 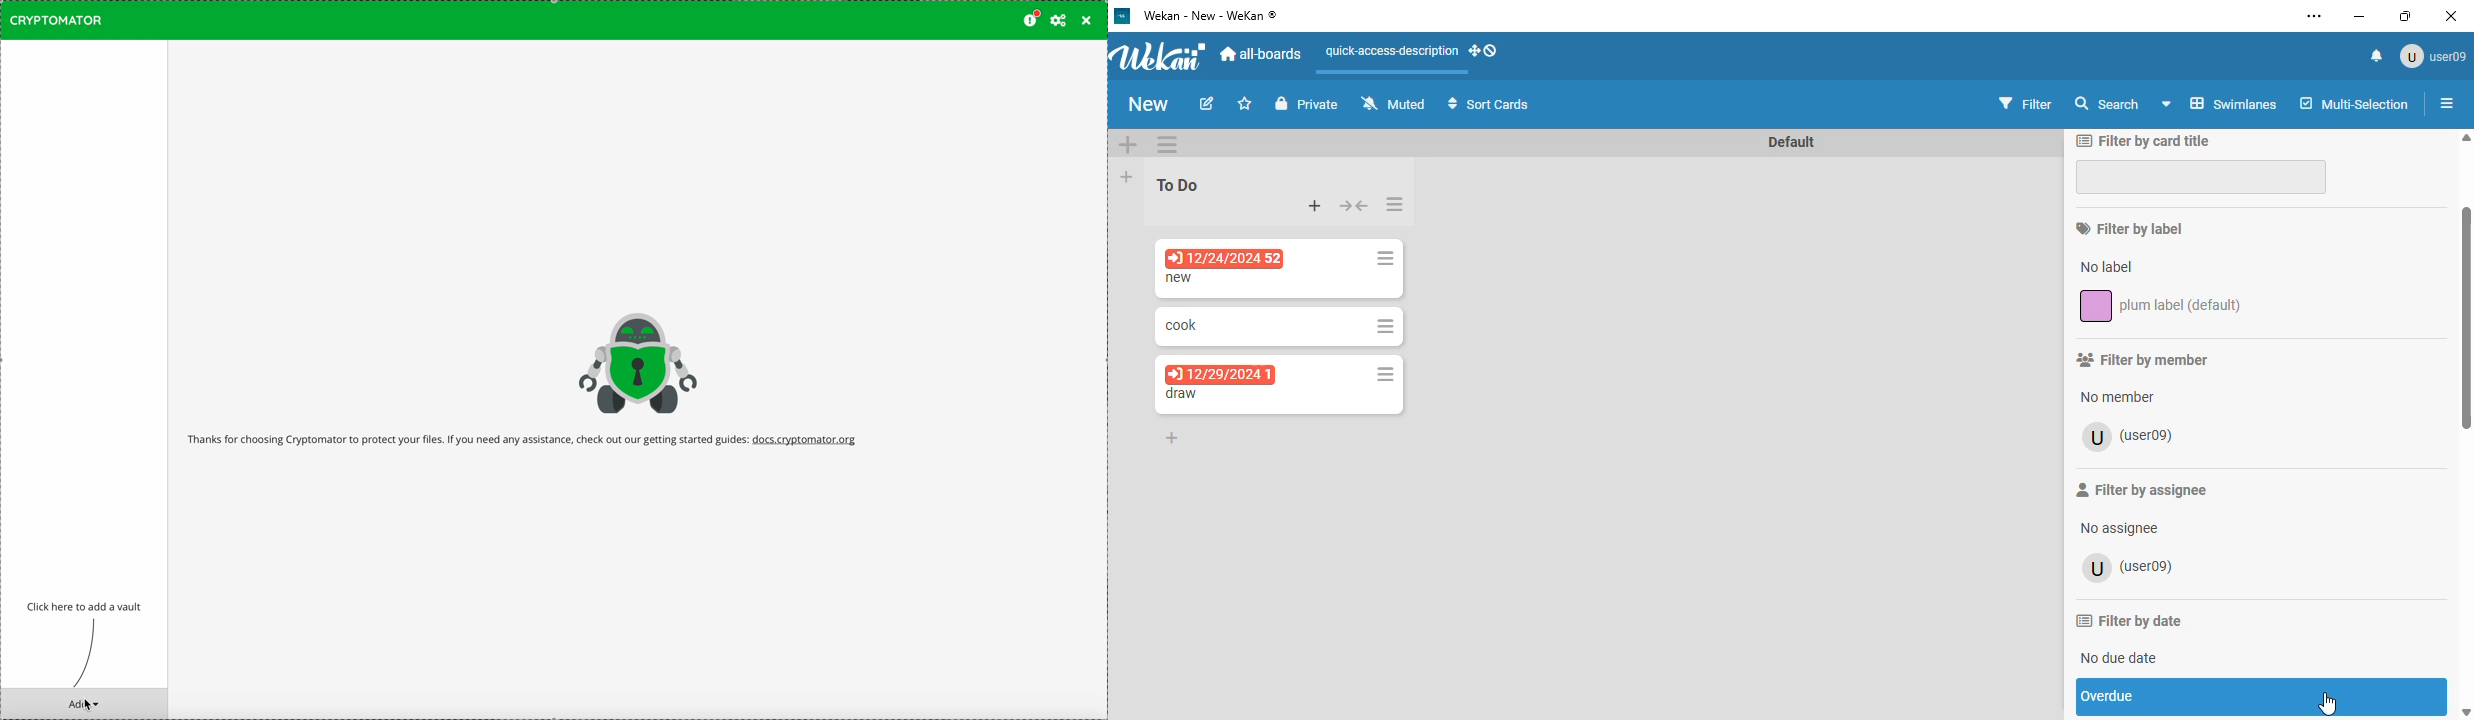 What do you see at coordinates (1210, 15) in the screenshot?
I see `wekan - new - wekan ` at bounding box center [1210, 15].